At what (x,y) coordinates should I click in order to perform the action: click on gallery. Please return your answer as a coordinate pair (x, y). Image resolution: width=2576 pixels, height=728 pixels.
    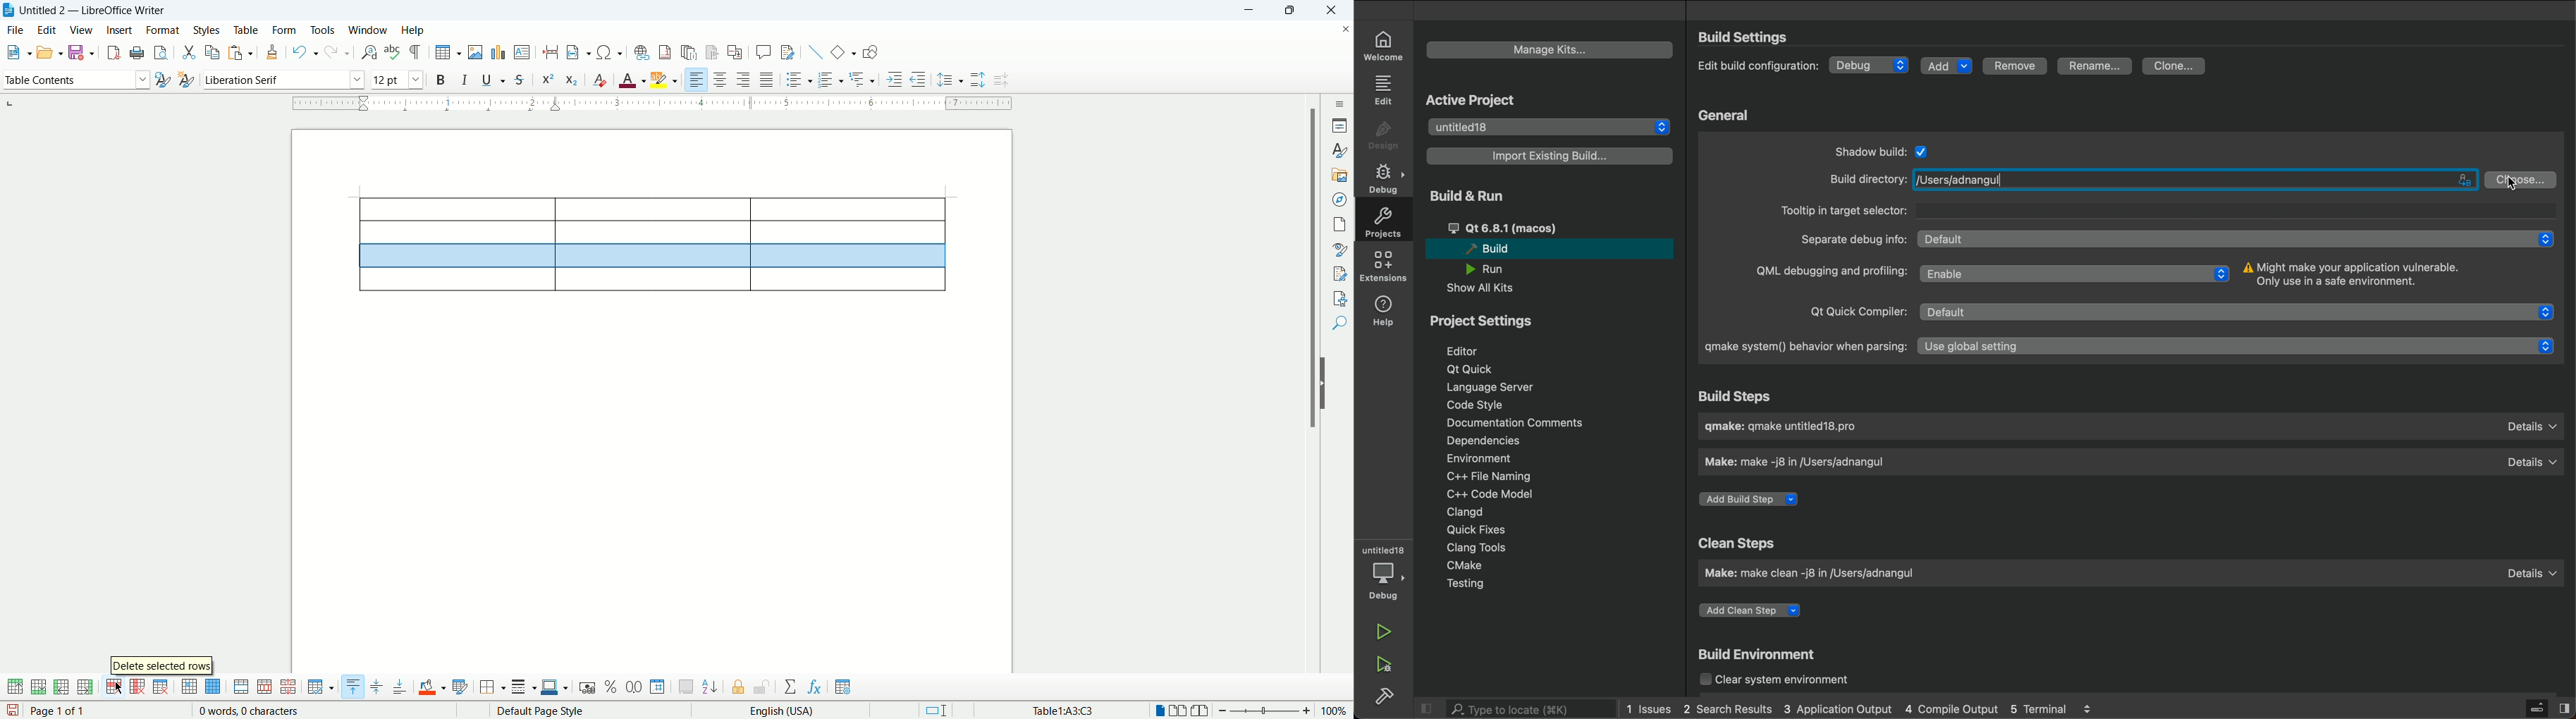
    Looking at the image, I should click on (1339, 176).